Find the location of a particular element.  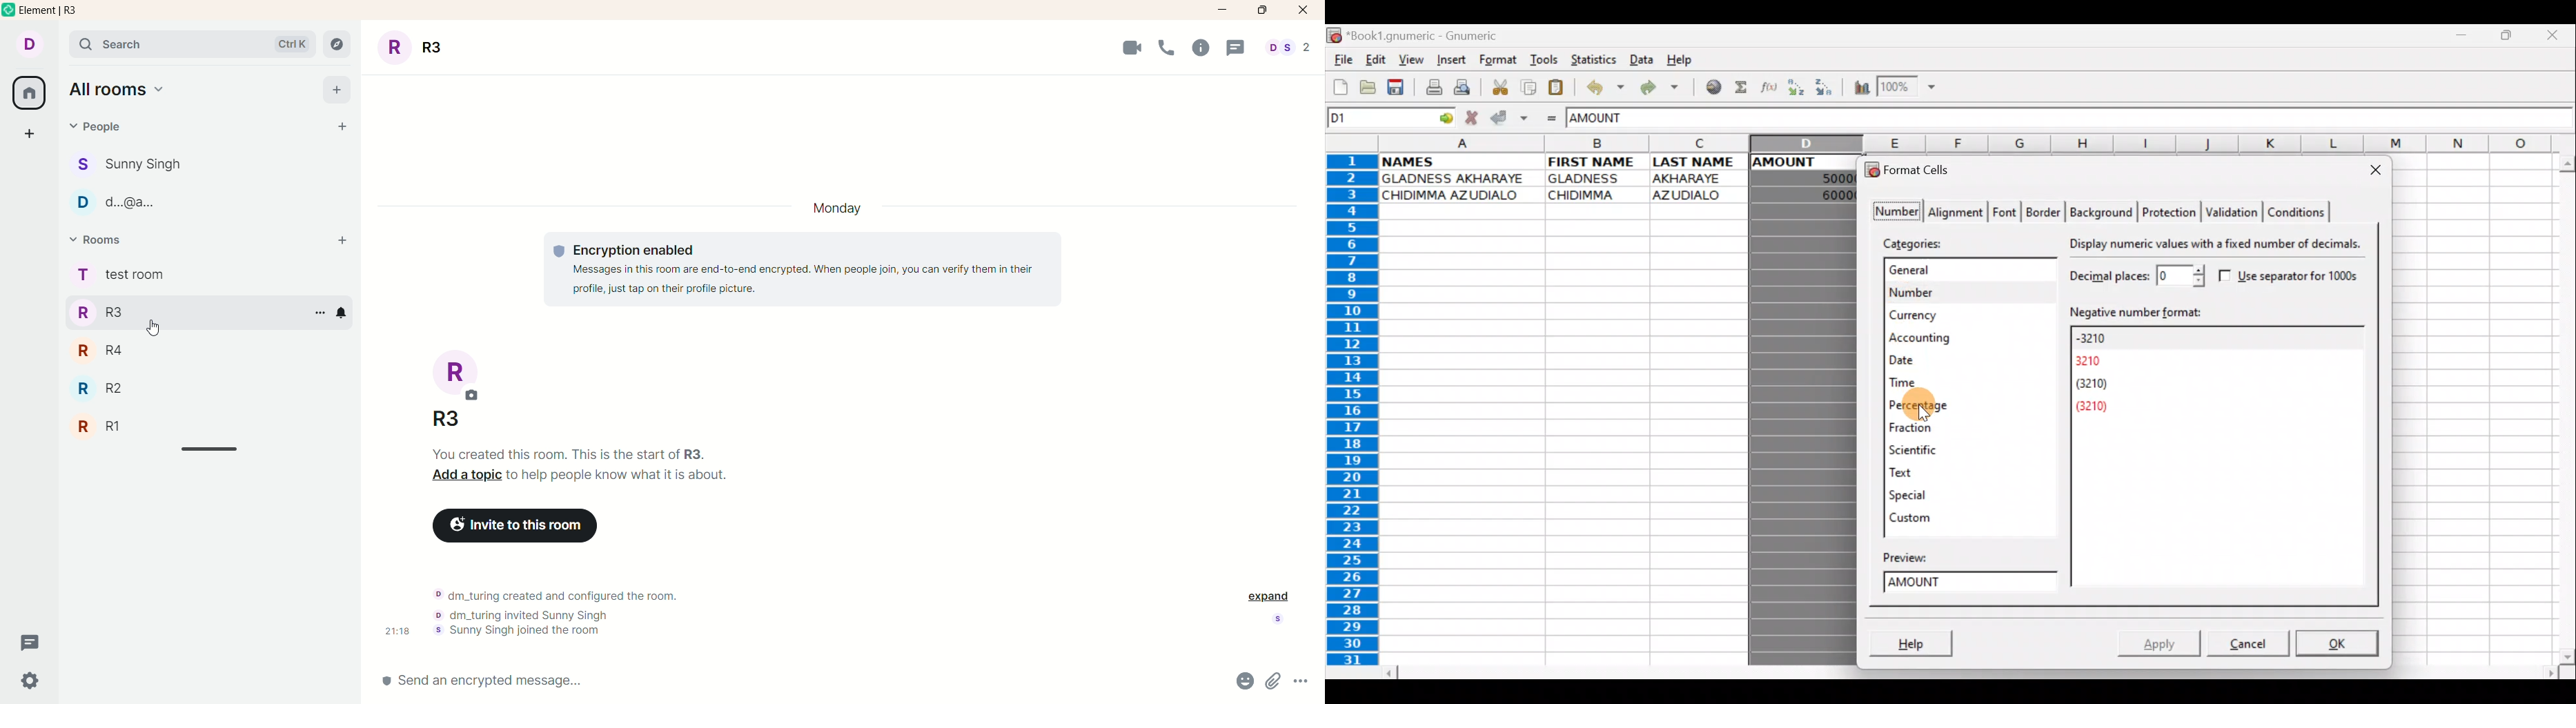

room title is located at coordinates (417, 44).